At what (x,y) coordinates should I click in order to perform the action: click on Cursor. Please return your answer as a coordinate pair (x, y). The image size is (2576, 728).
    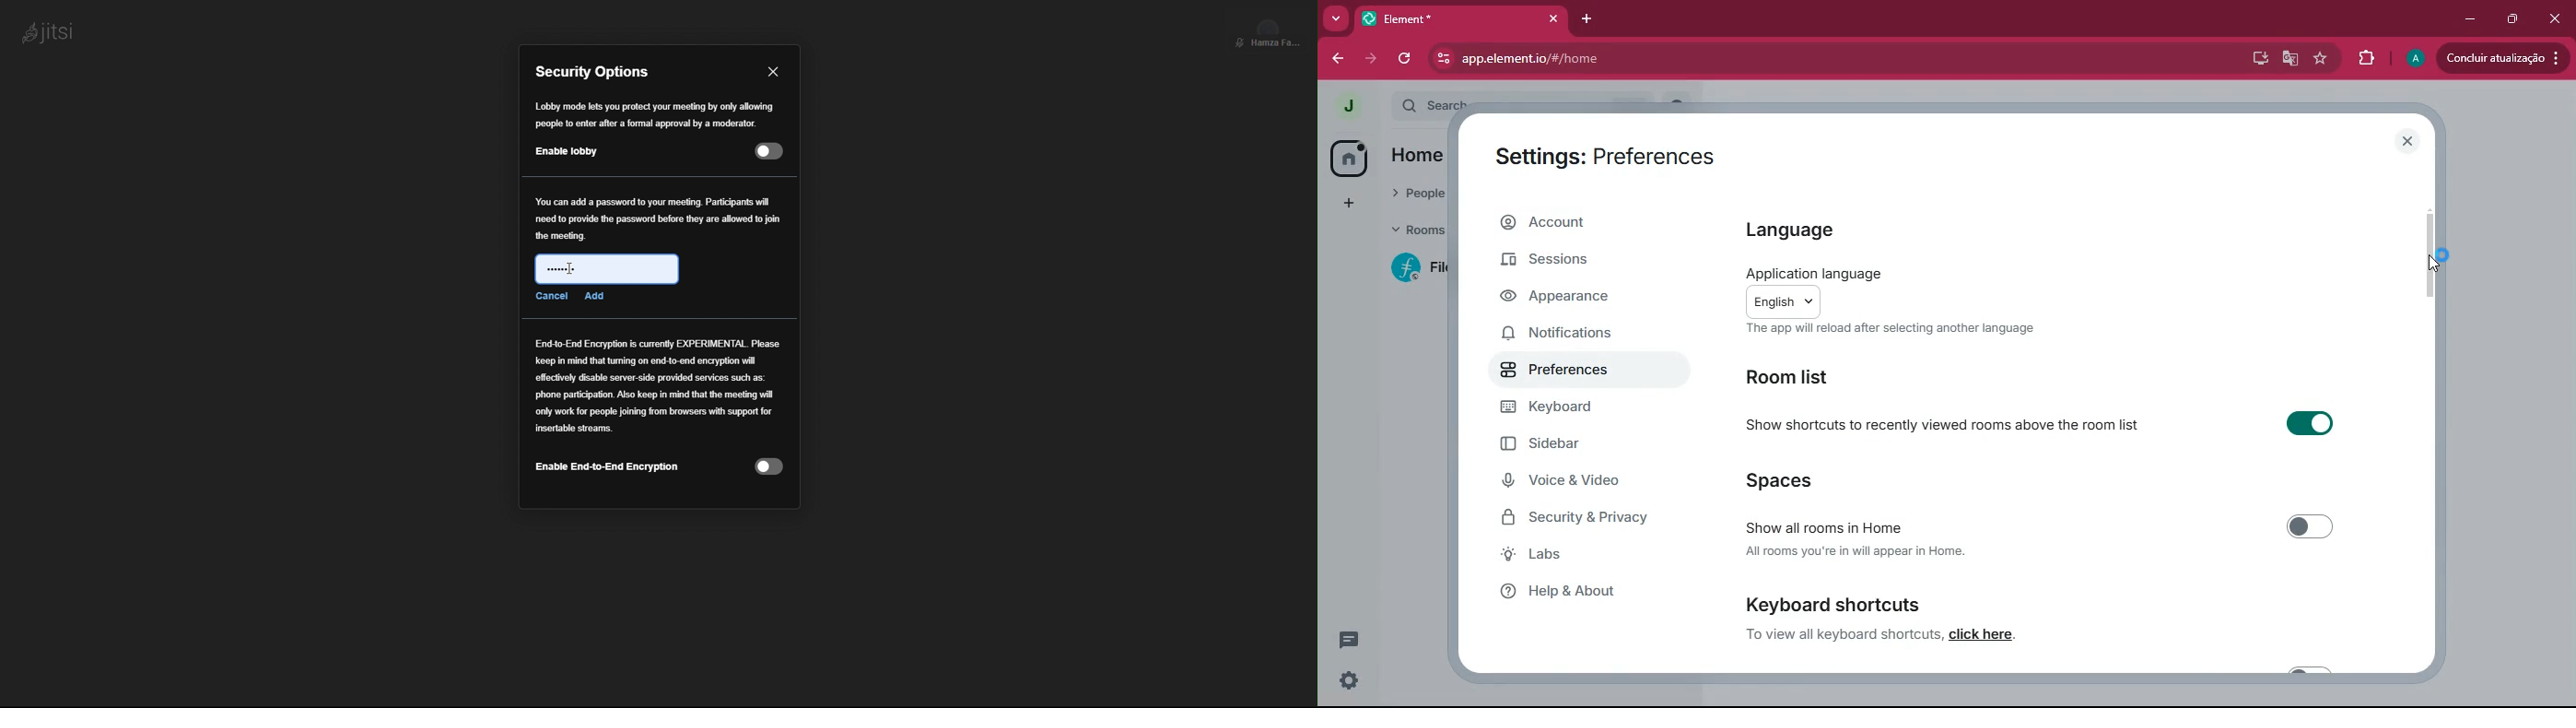
    Looking at the image, I should click on (2433, 263).